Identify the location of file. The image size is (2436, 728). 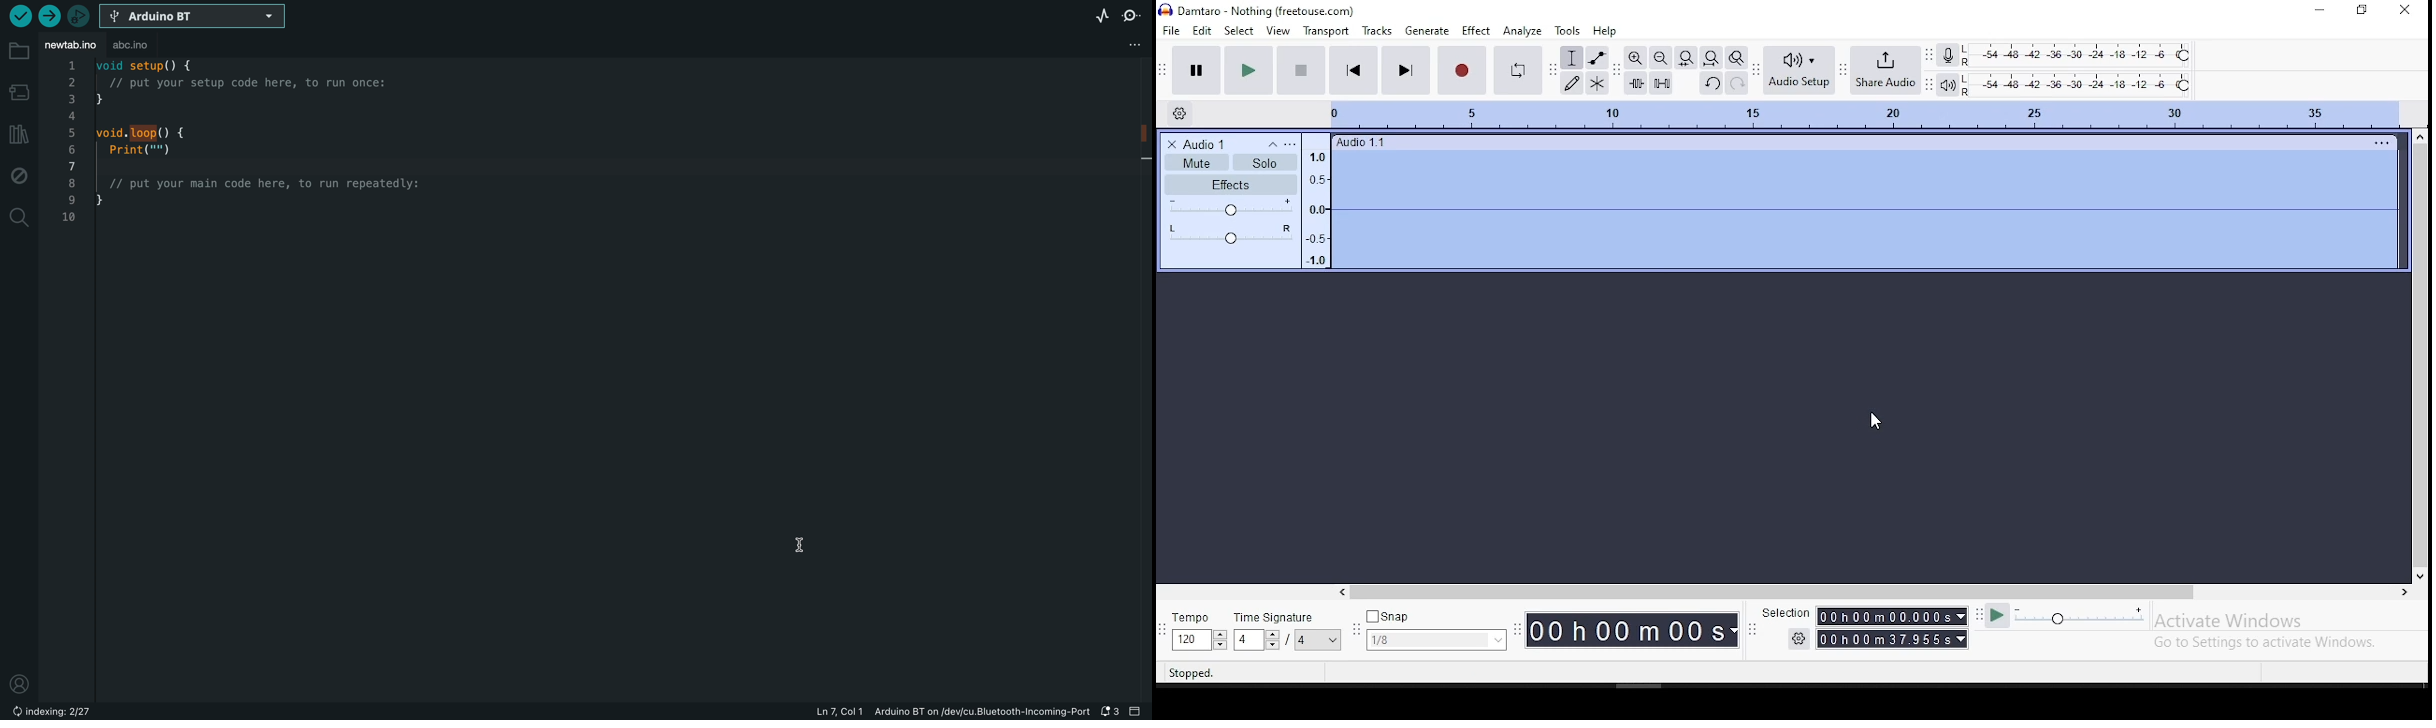
(1172, 30).